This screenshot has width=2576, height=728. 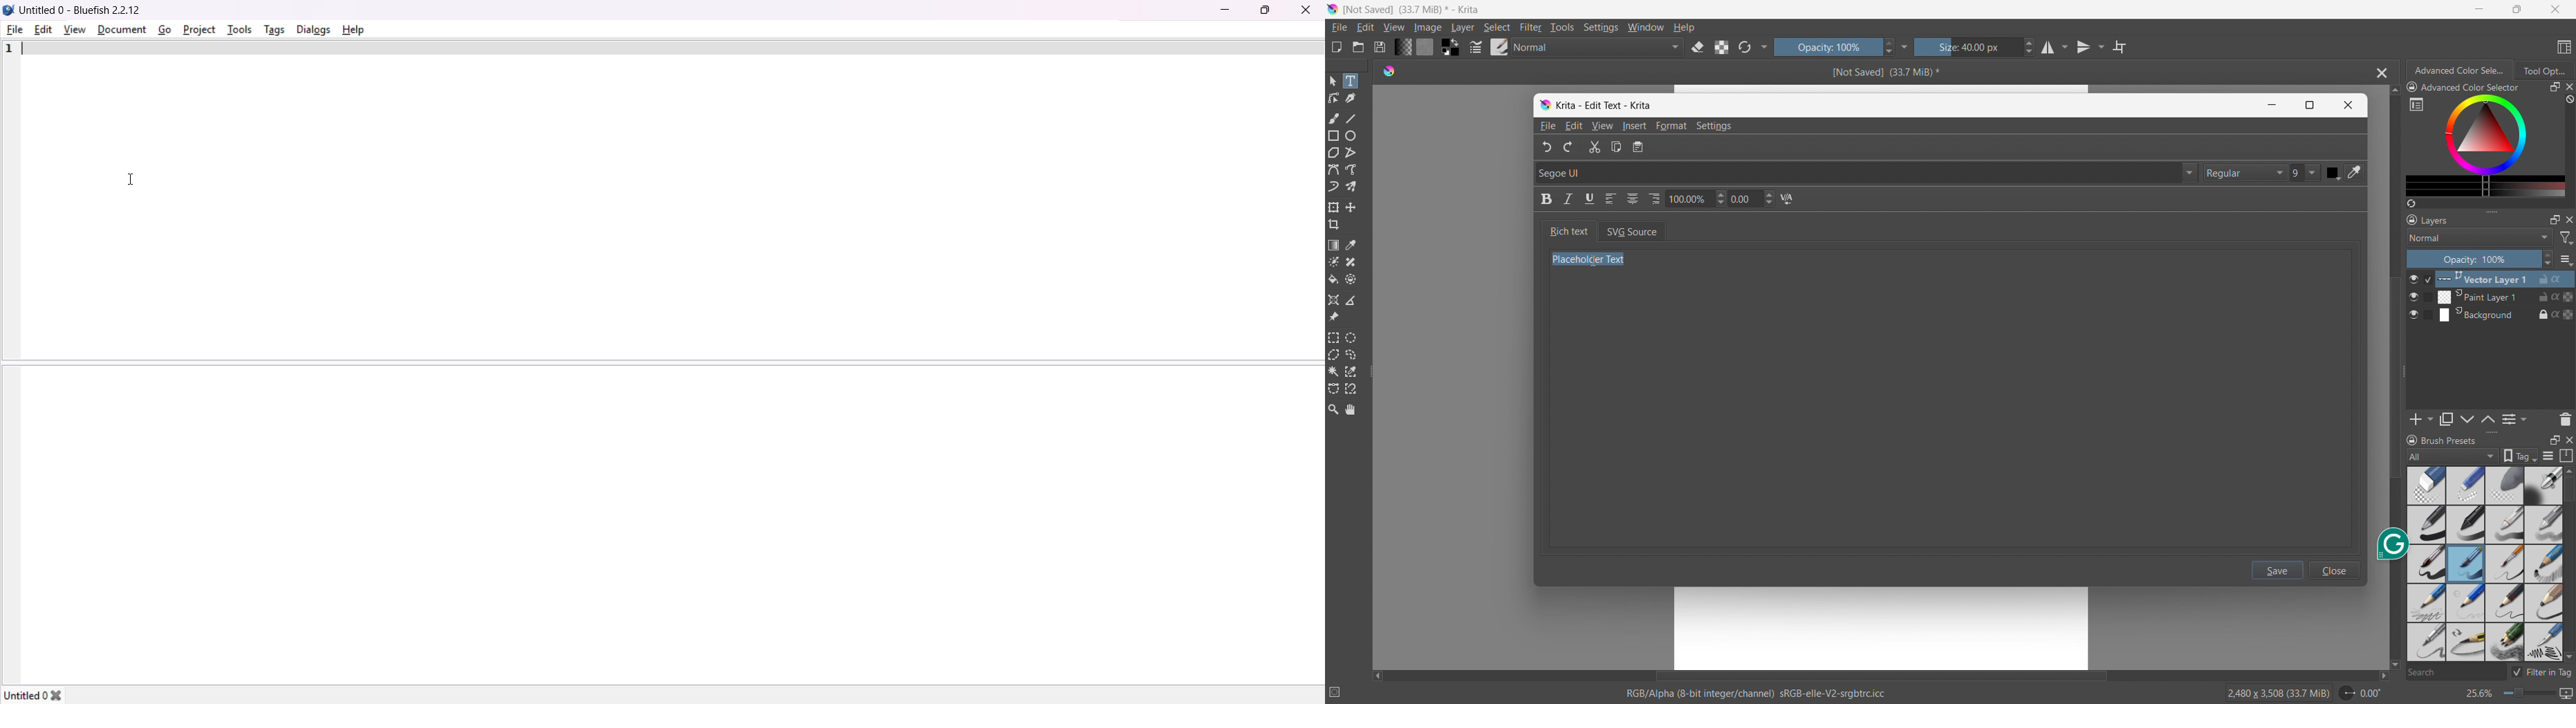 I want to click on pencil, so click(x=2505, y=525).